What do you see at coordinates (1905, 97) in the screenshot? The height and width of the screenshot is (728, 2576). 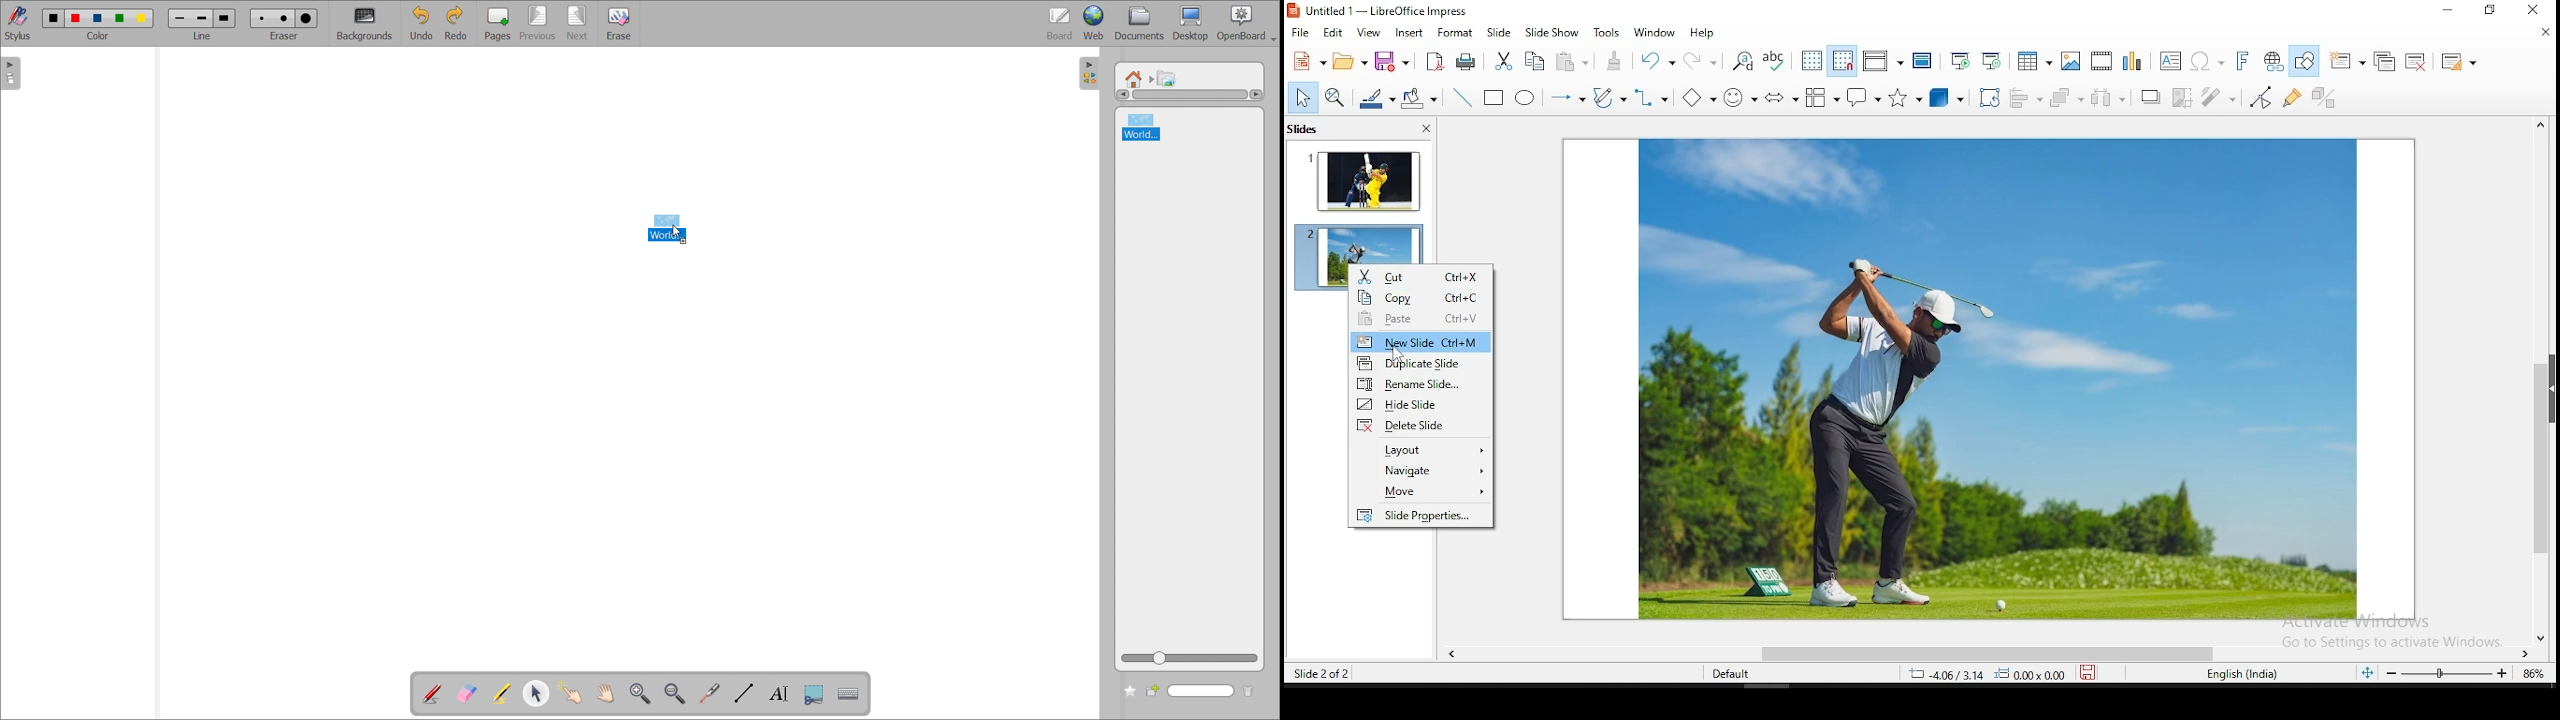 I see `stars and banners` at bounding box center [1905, 97].